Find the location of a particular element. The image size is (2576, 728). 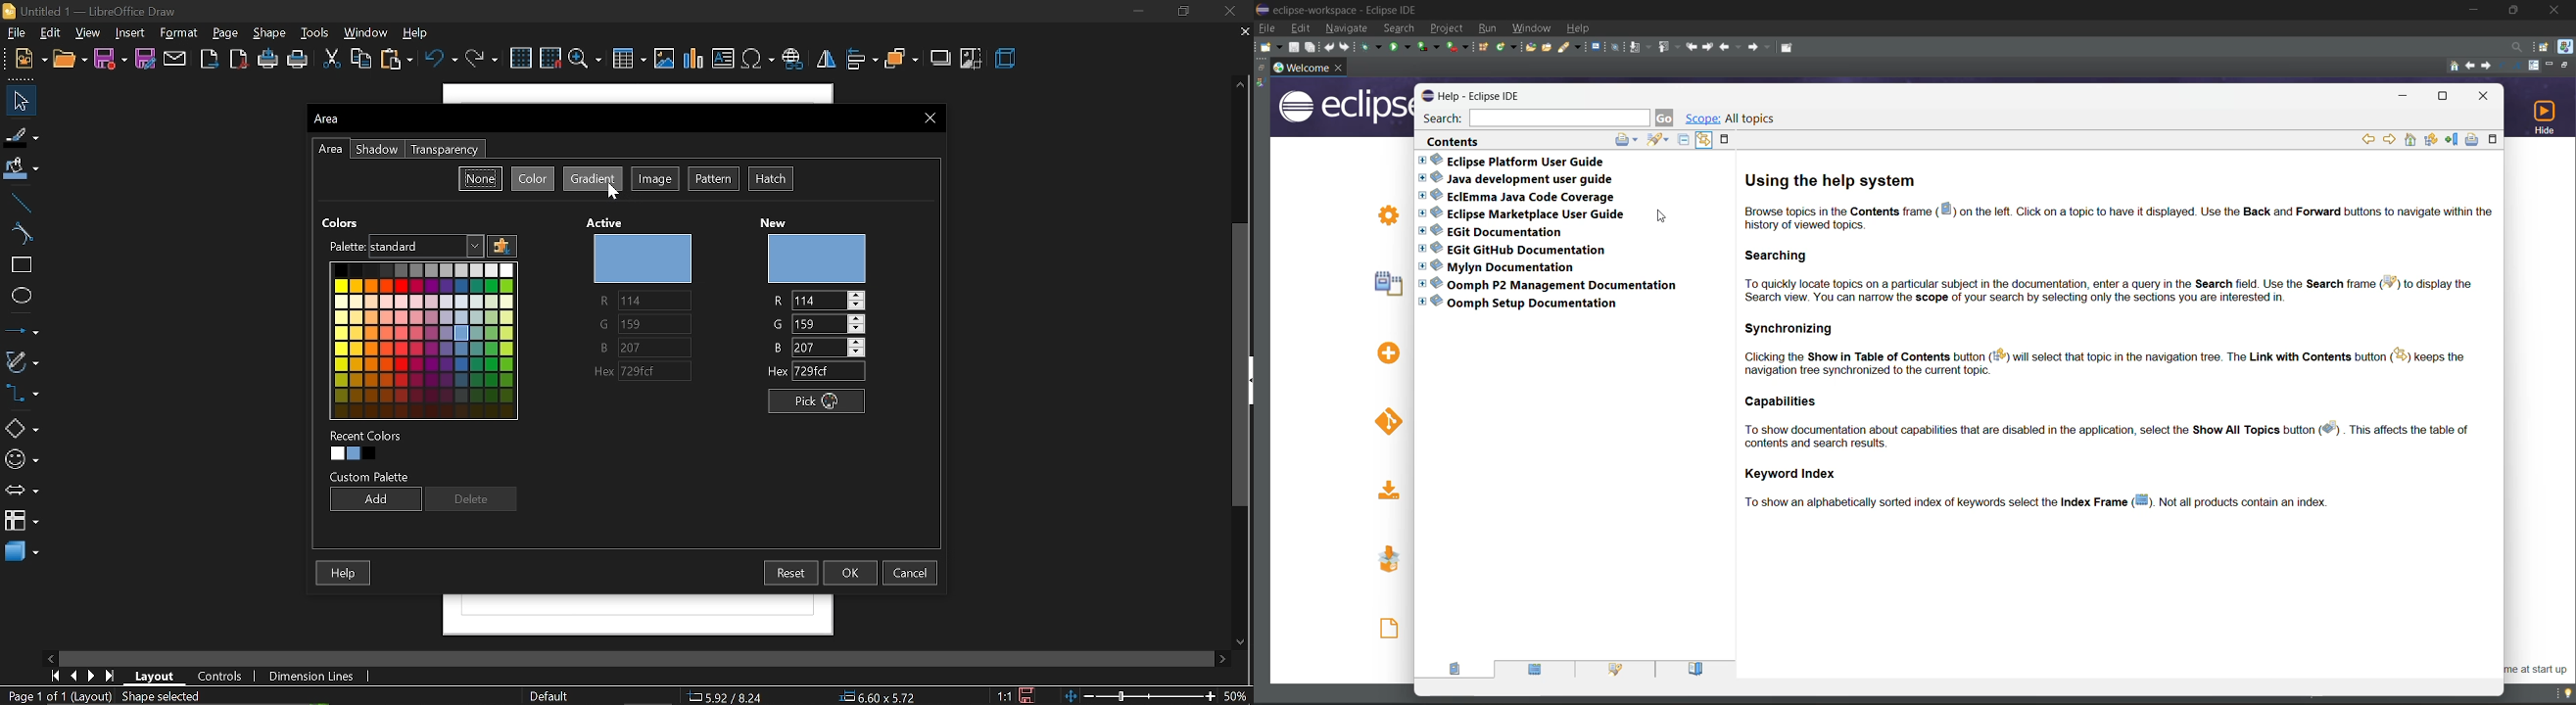

Insert image is located at coordinates (664, 59).